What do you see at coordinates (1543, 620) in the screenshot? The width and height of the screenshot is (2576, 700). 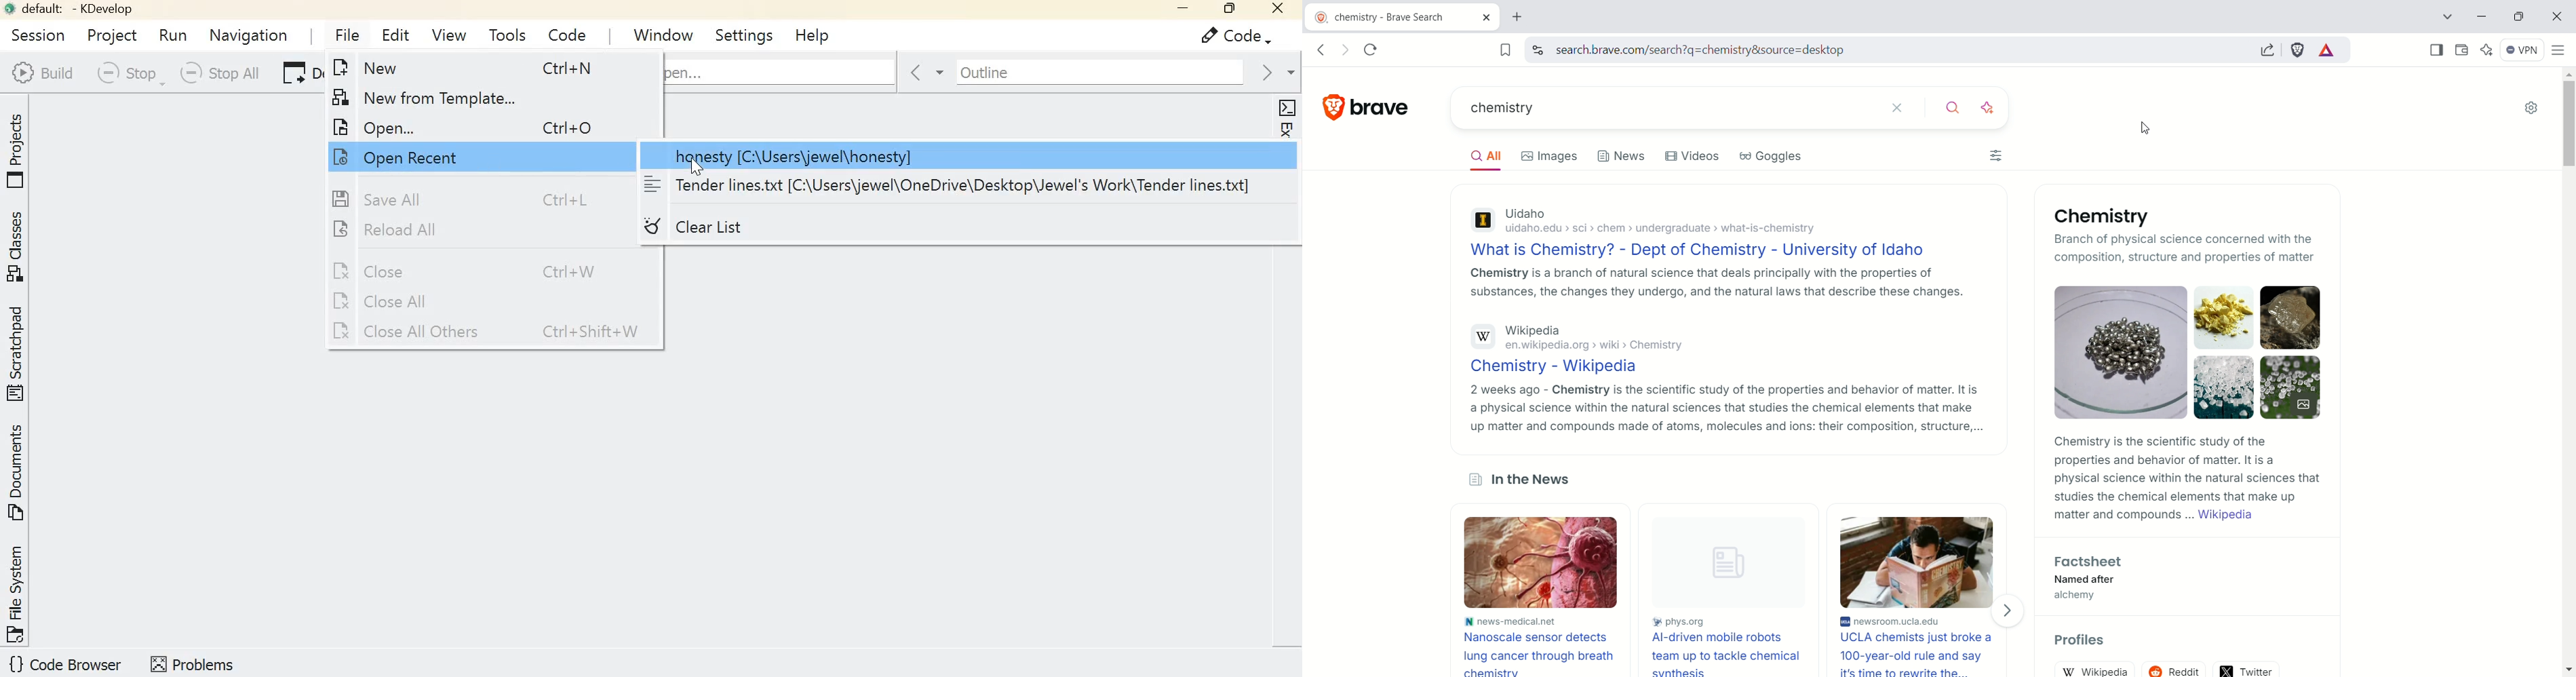 I see `news-medical.net` at bounding box center [1543, 620].